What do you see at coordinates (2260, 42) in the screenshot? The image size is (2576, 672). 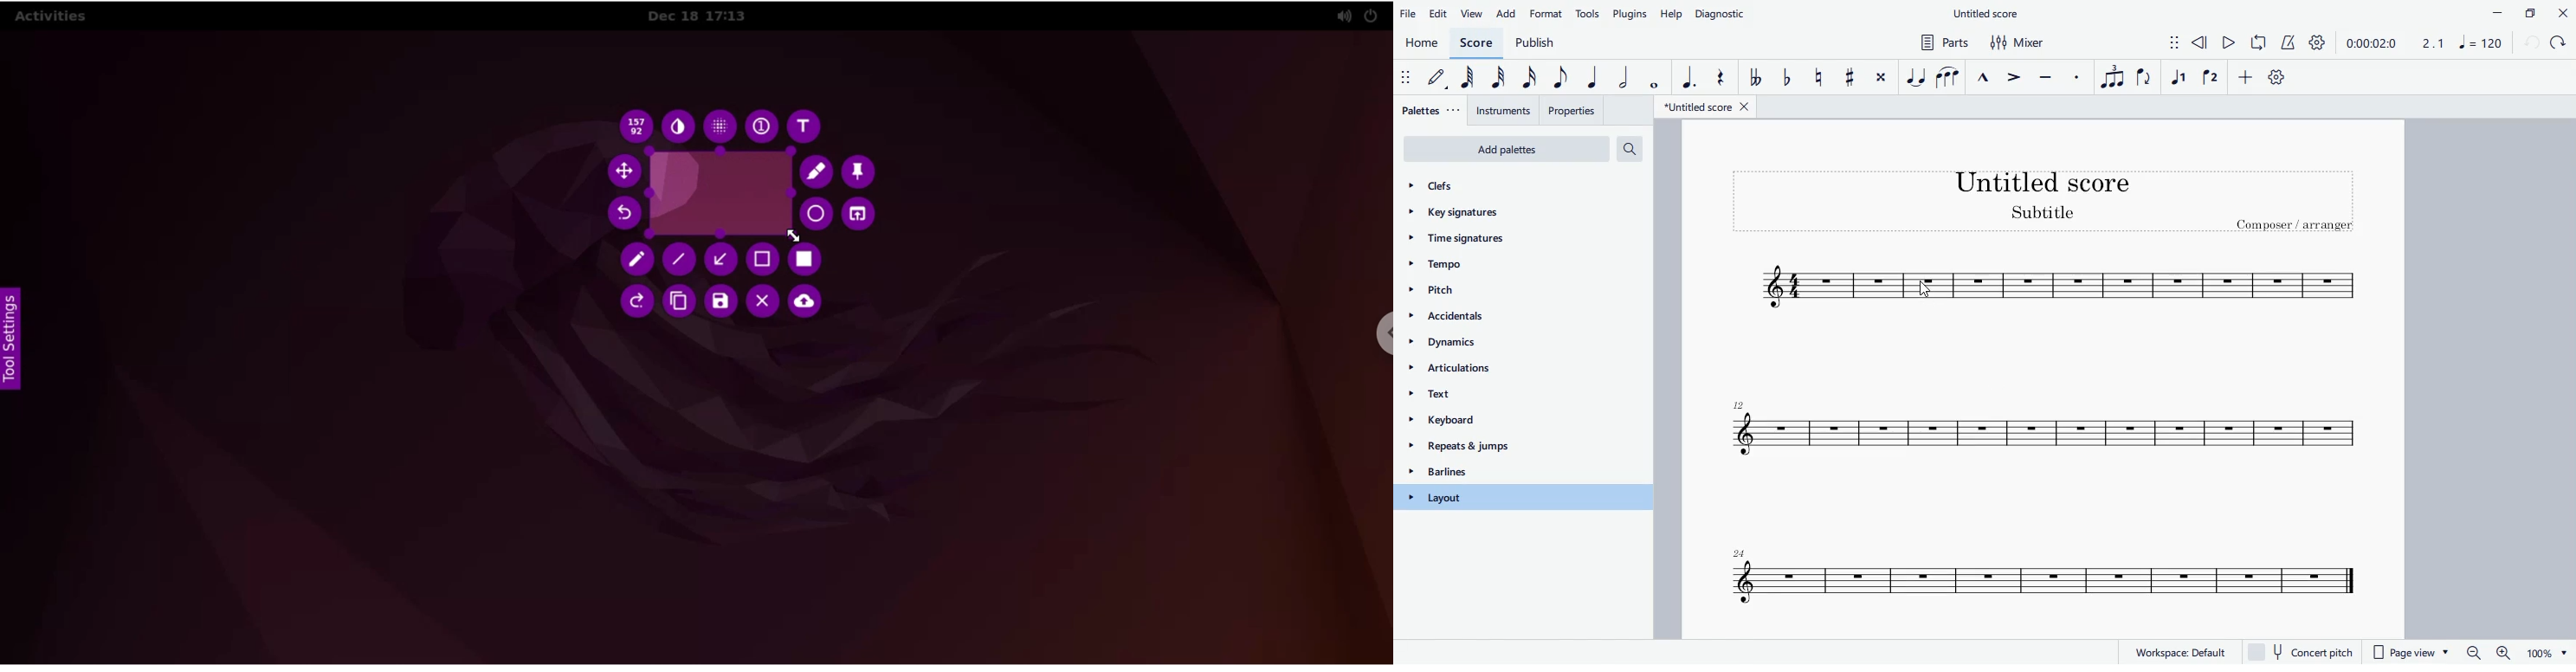 I see `loop playback` at bounding box center [2260, 42].